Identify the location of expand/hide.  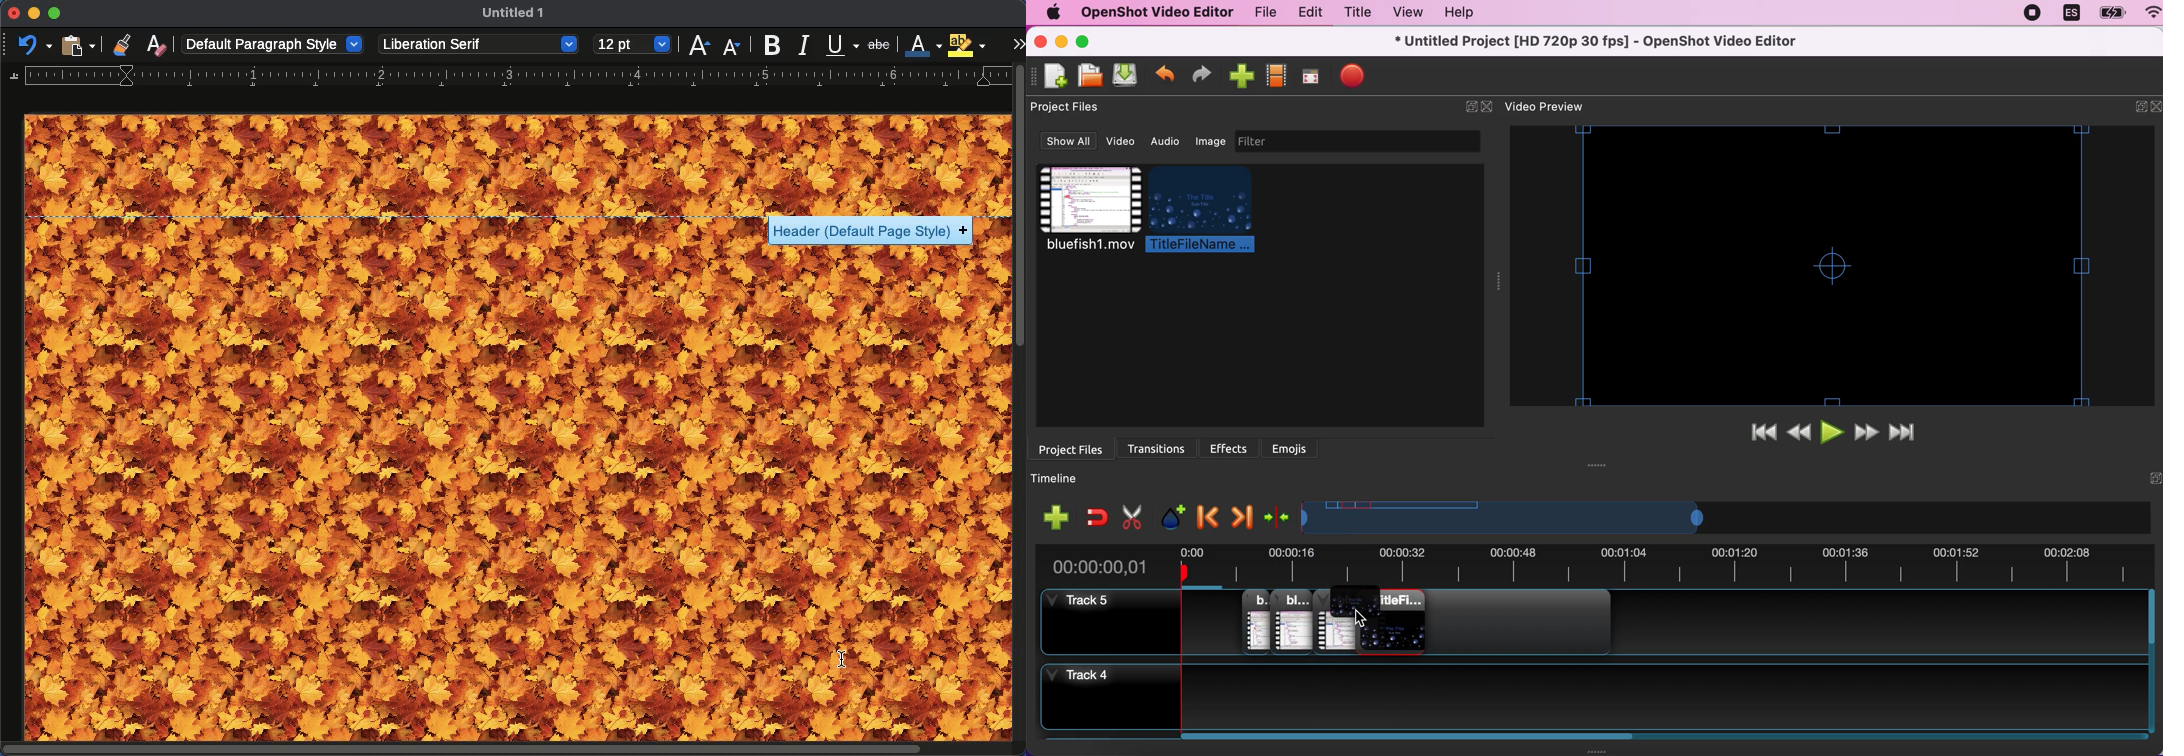
(1468, 107).